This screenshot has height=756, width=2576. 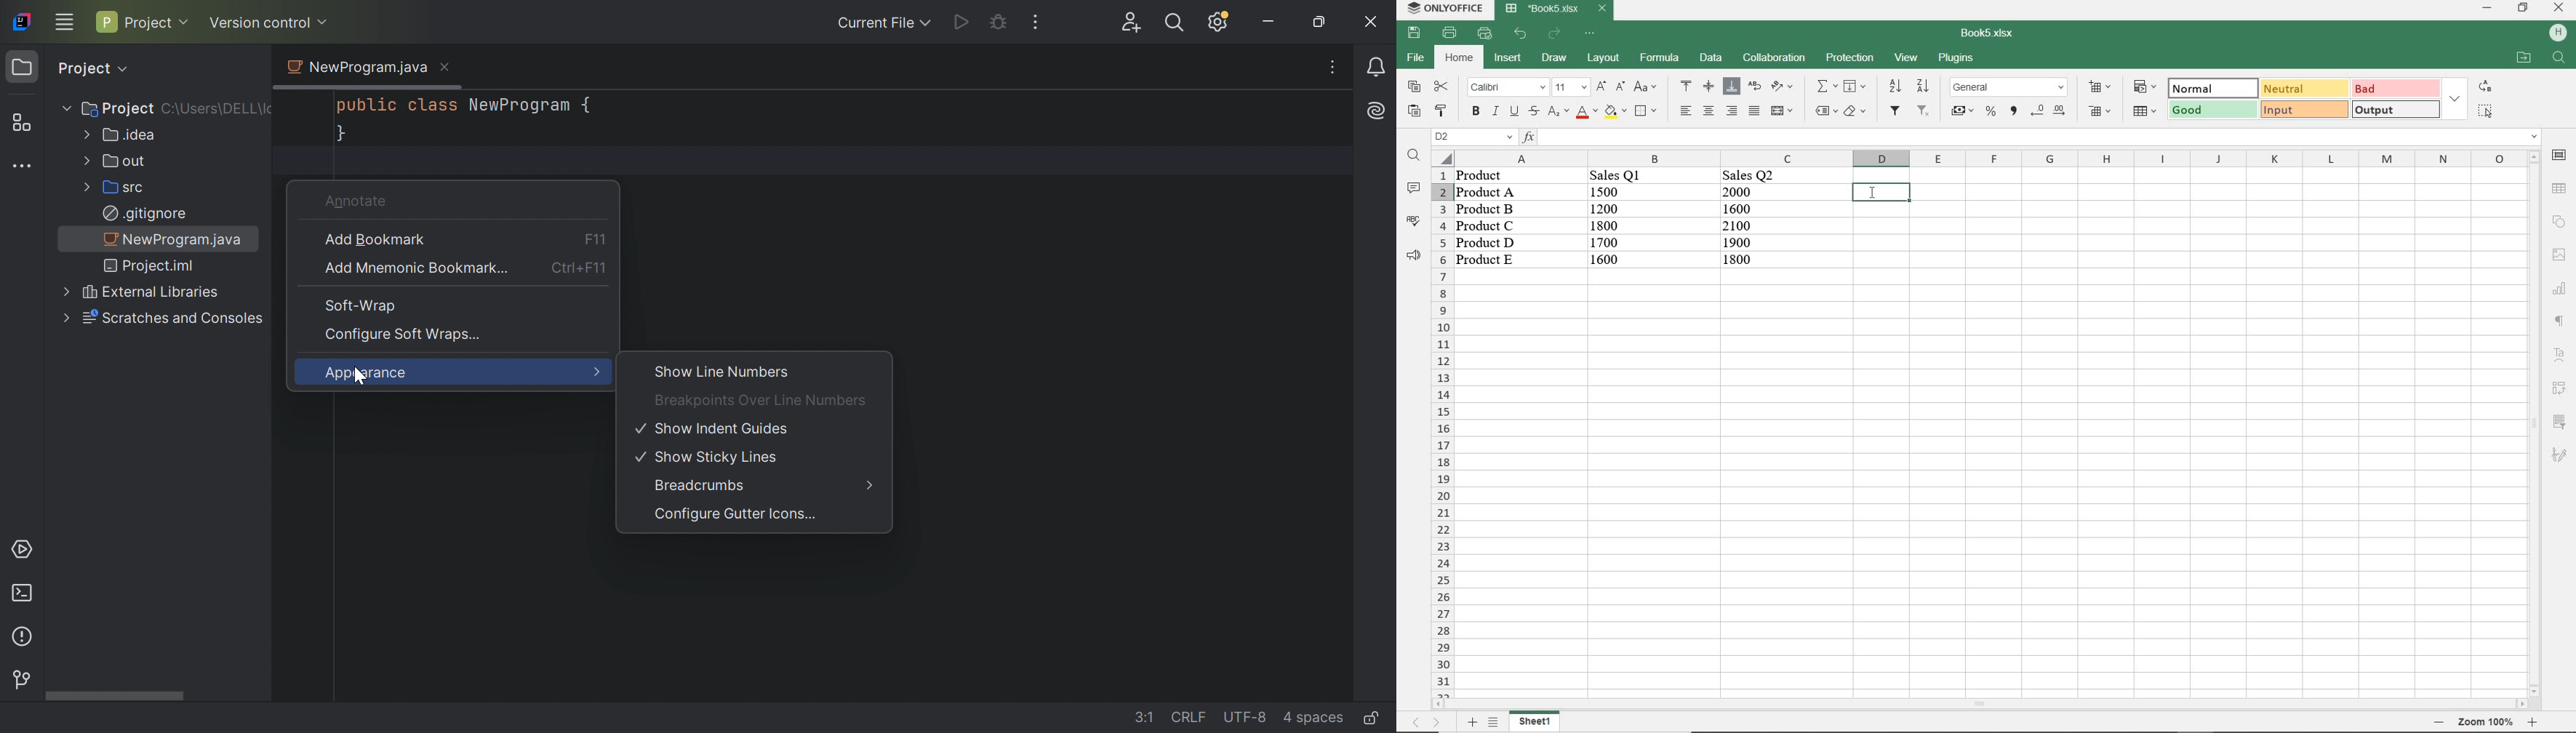 I want to click on Ctrl+F11, so click(x=581, y=271).